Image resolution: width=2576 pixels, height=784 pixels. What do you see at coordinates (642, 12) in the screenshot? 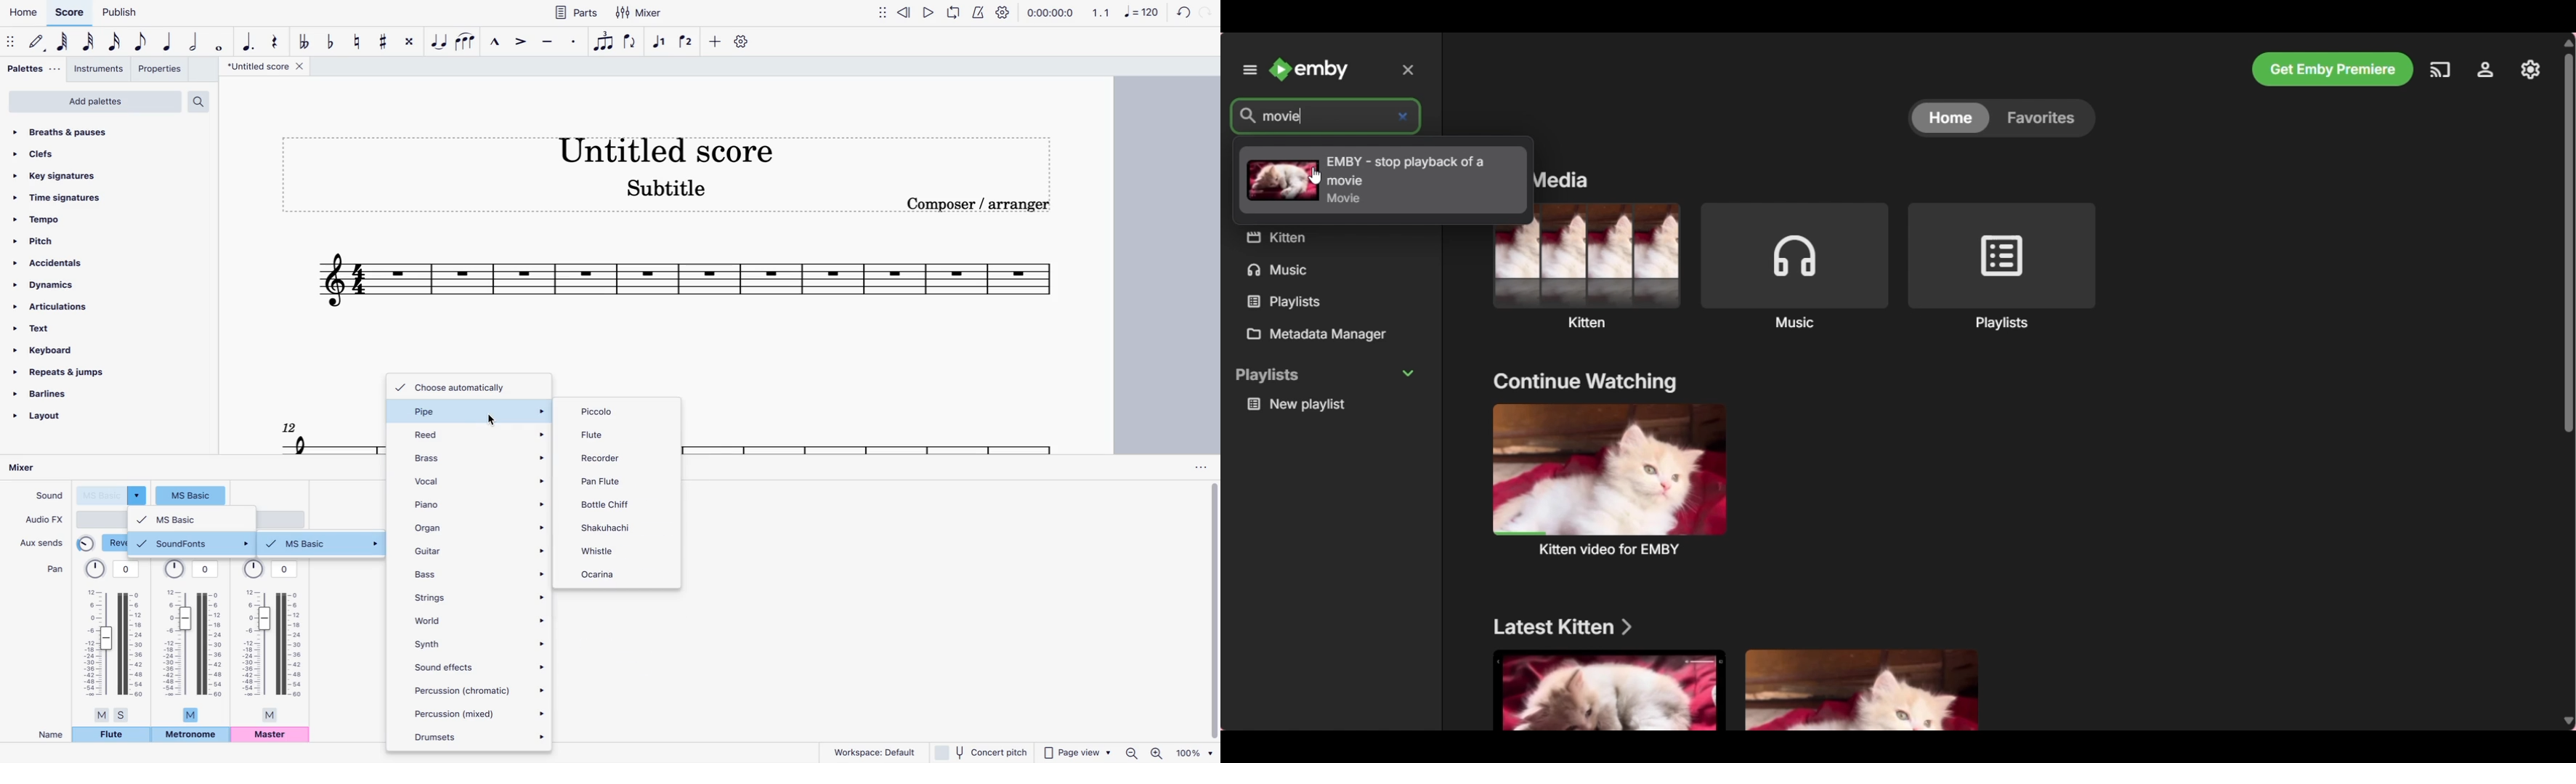
I see `mixer` at bounding box center [642, 12].